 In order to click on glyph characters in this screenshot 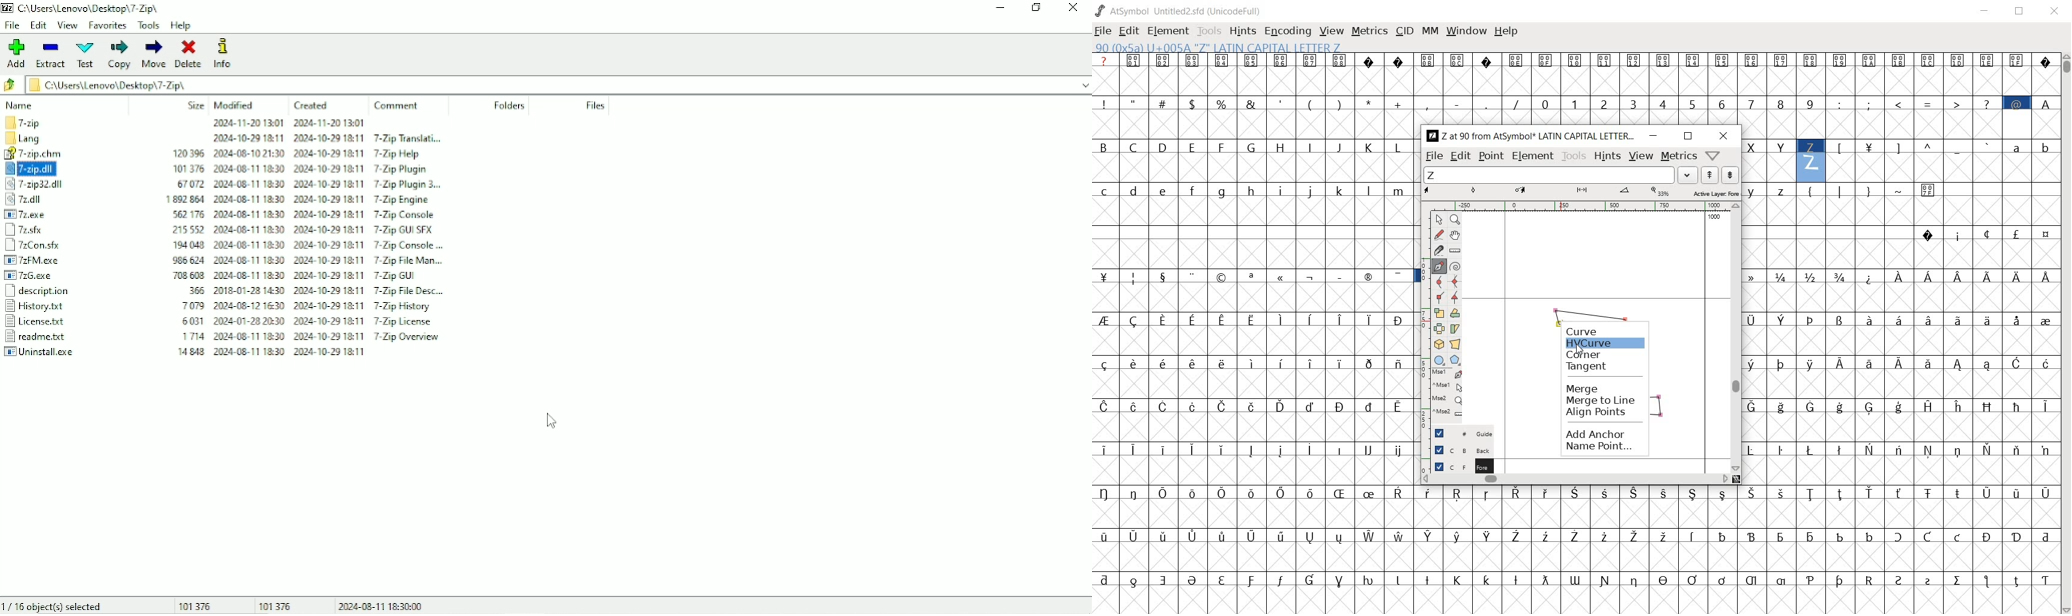, I will do `click(1737, 550)`.